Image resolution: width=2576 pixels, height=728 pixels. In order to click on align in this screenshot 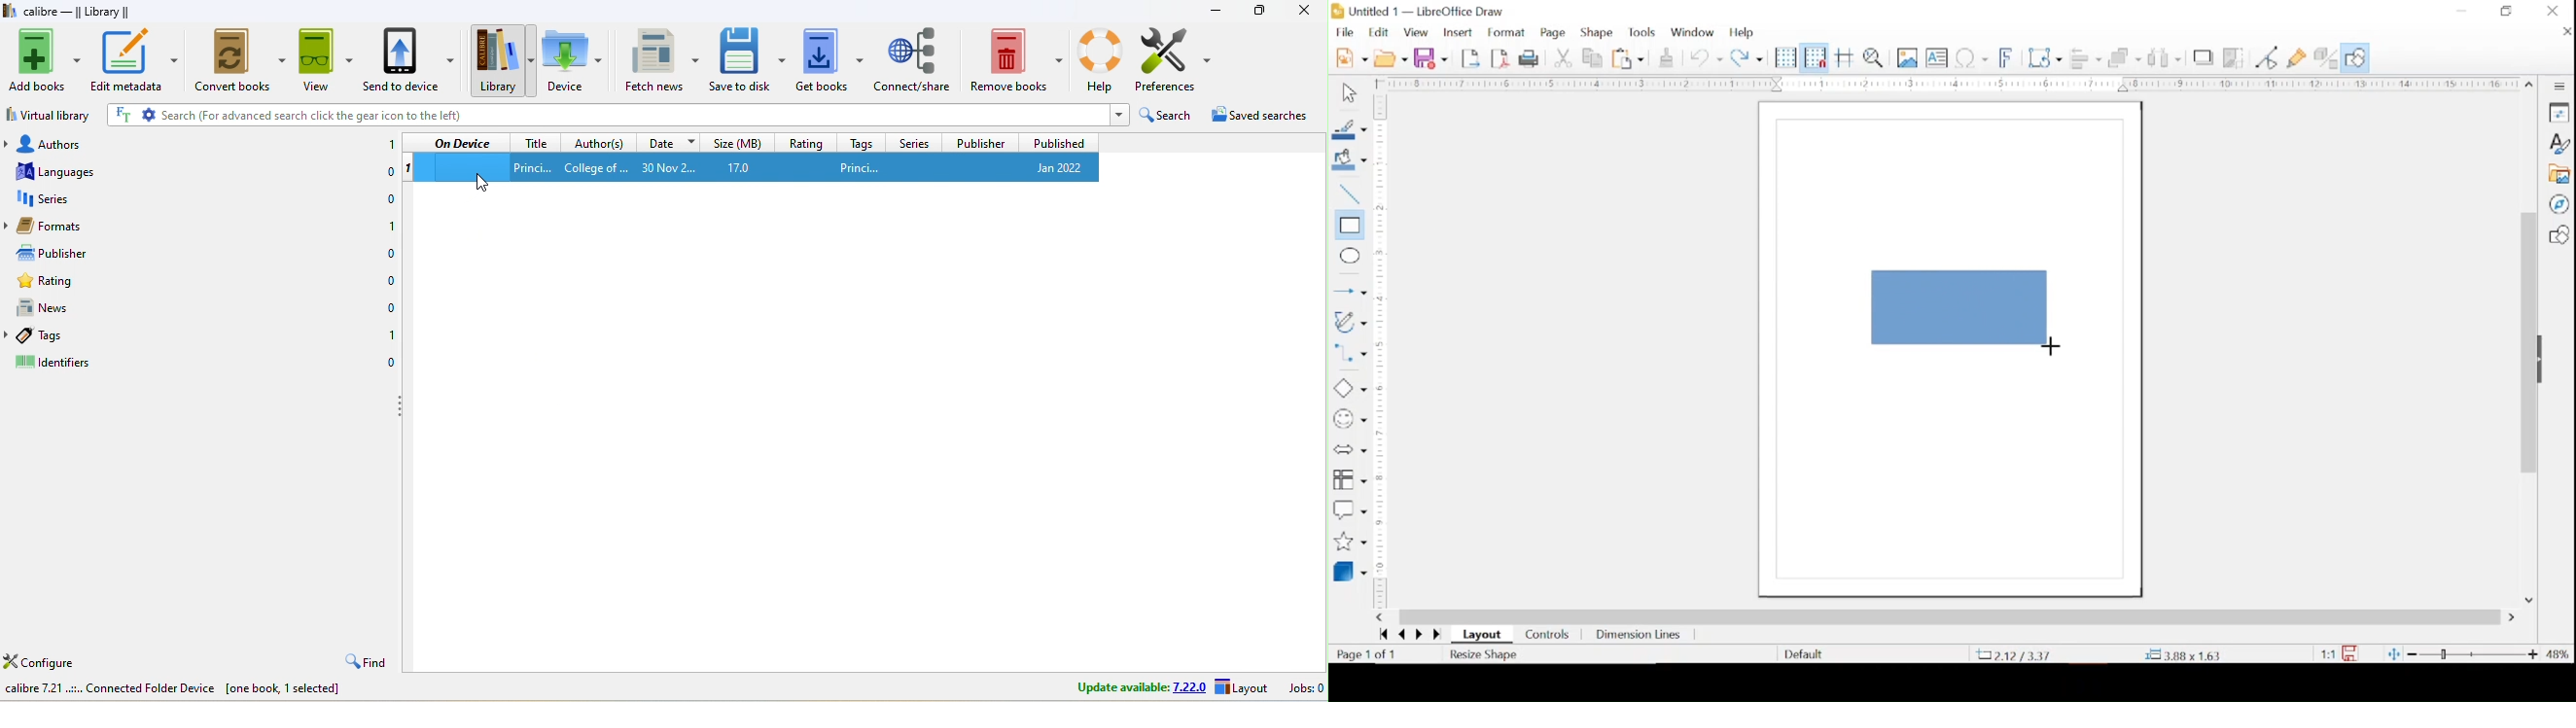, I will do `click(2086, 58)`.